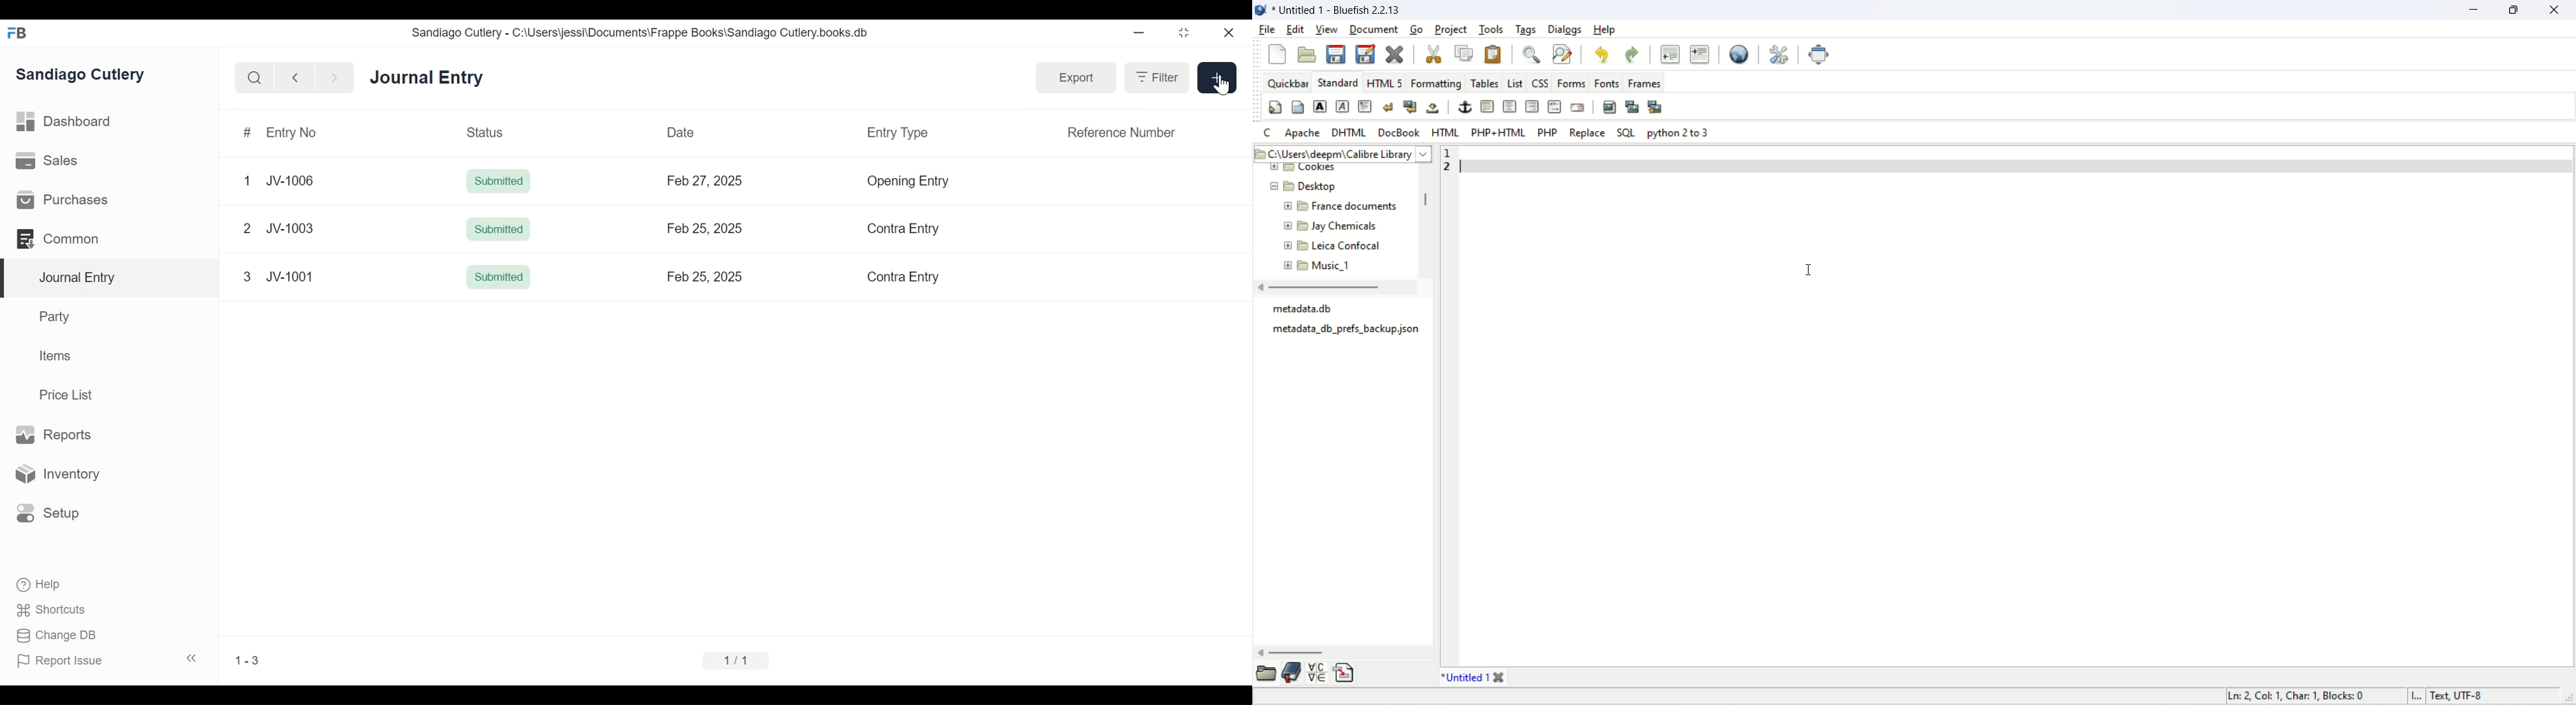 The width and height of the screenshot is (2576, 728). Describe the element at coordinates (422, 76) in the screenshot. I see `Journal entry` at that location.